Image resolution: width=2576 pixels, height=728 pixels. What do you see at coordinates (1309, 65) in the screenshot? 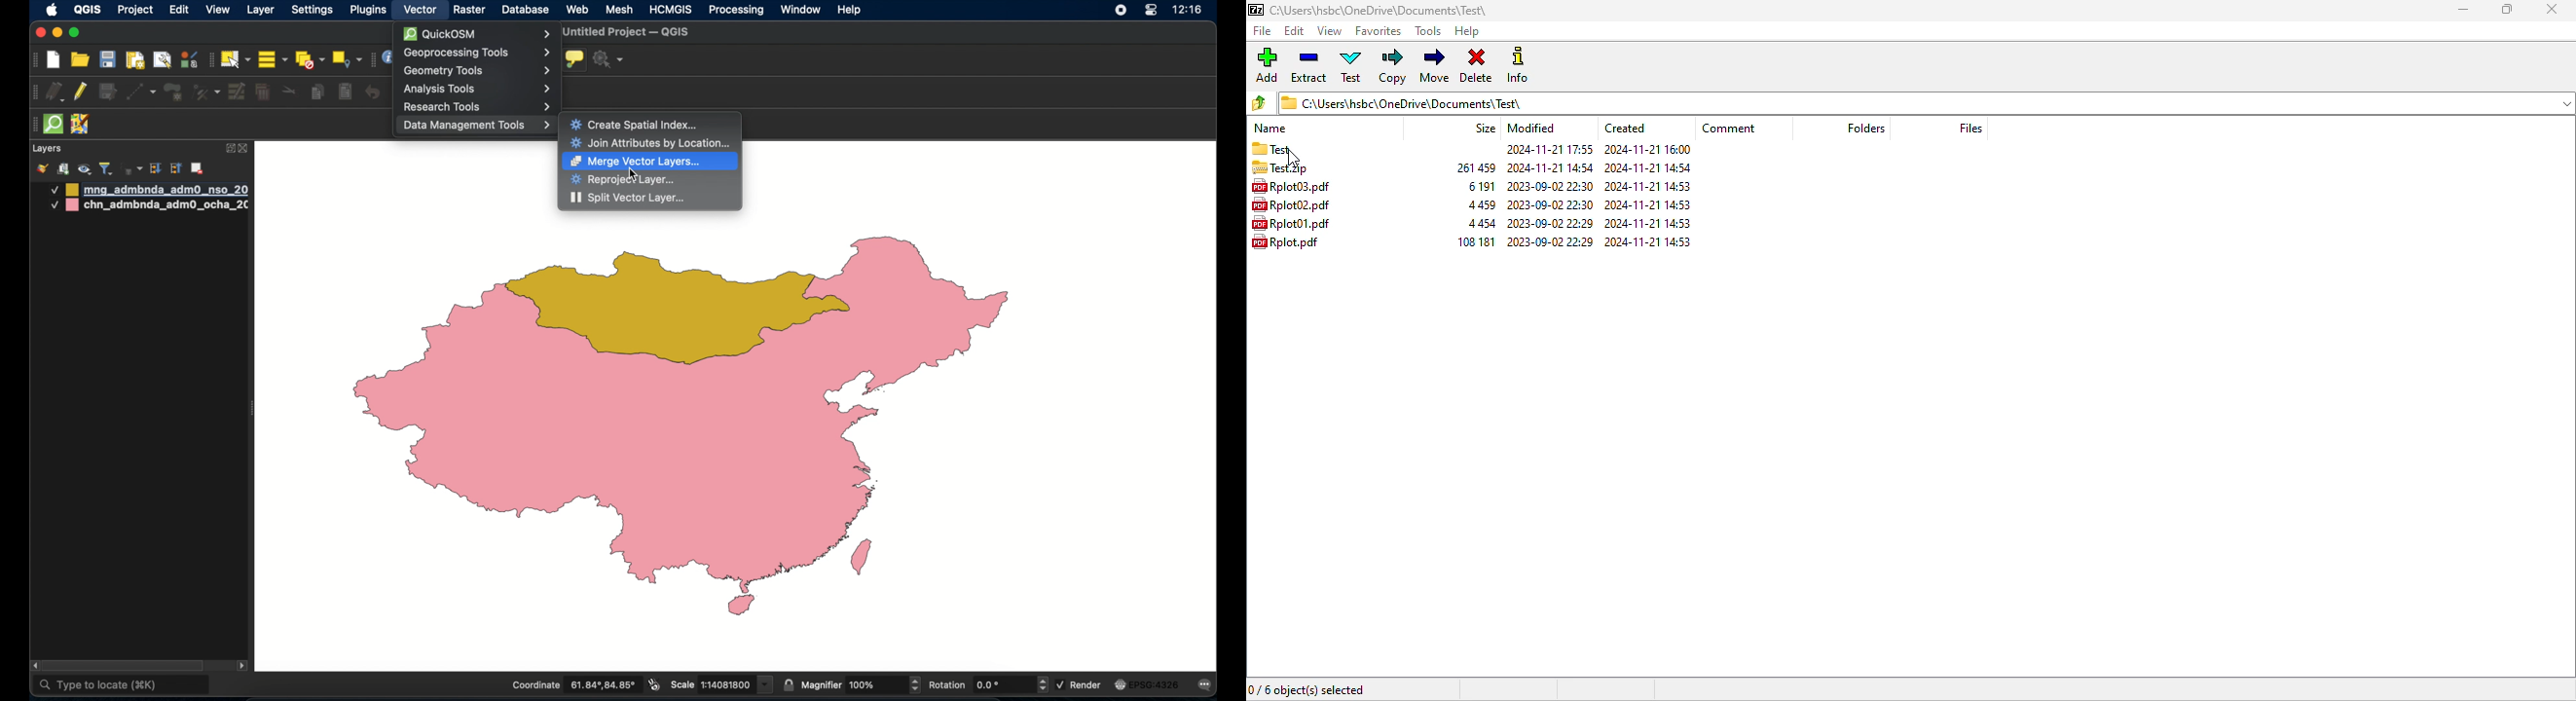
I see `extract` at bounding box center [1309, 65].